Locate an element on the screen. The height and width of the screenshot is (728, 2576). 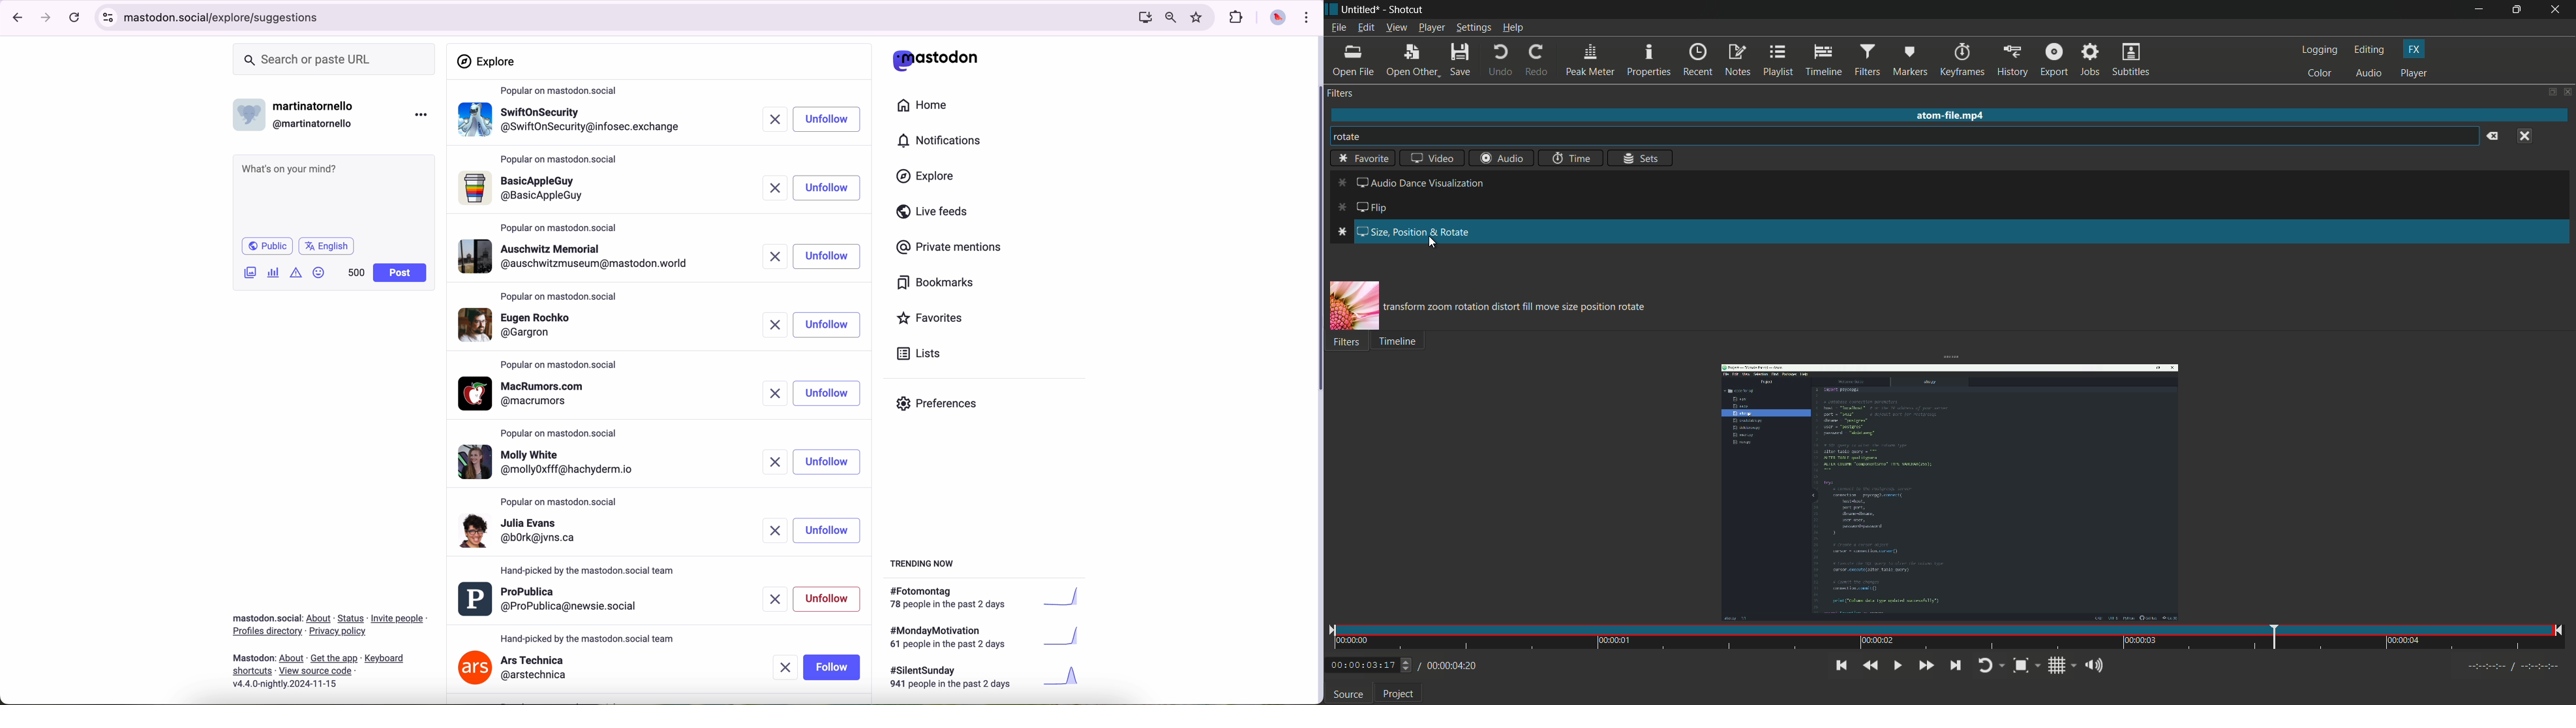
popular on mastodon.social is located at coordinates (563, 162).